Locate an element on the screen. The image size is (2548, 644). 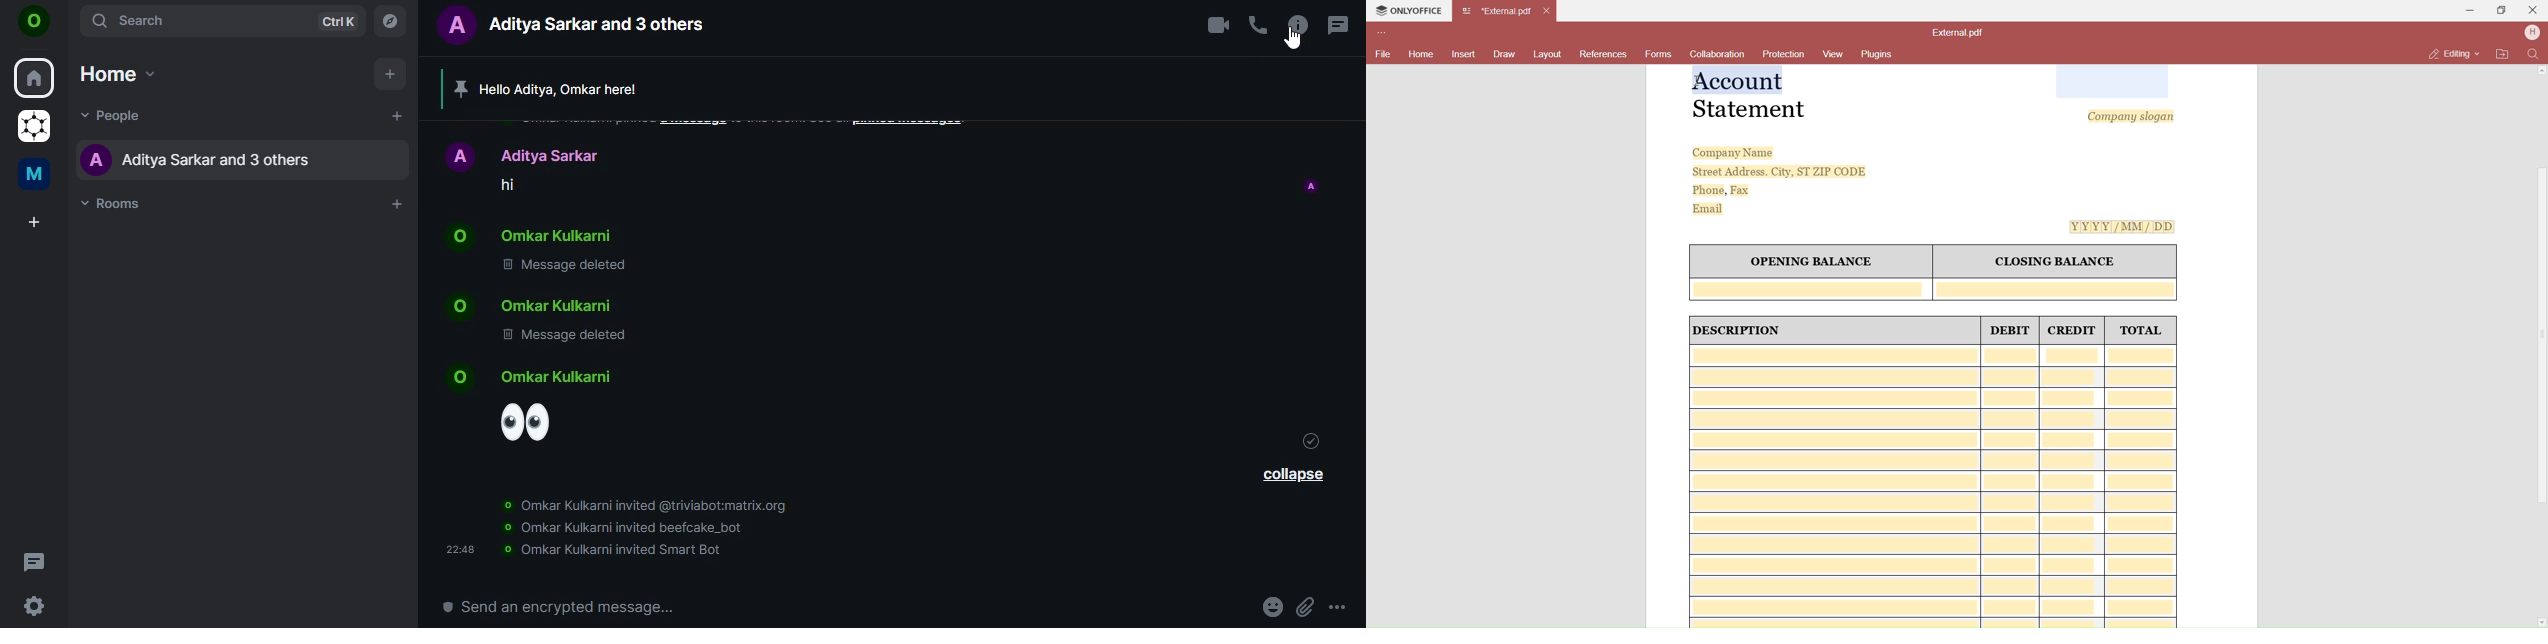
[Y[Y[Y[Y[/MM/ DD] is located at coordinates (2125, 227).